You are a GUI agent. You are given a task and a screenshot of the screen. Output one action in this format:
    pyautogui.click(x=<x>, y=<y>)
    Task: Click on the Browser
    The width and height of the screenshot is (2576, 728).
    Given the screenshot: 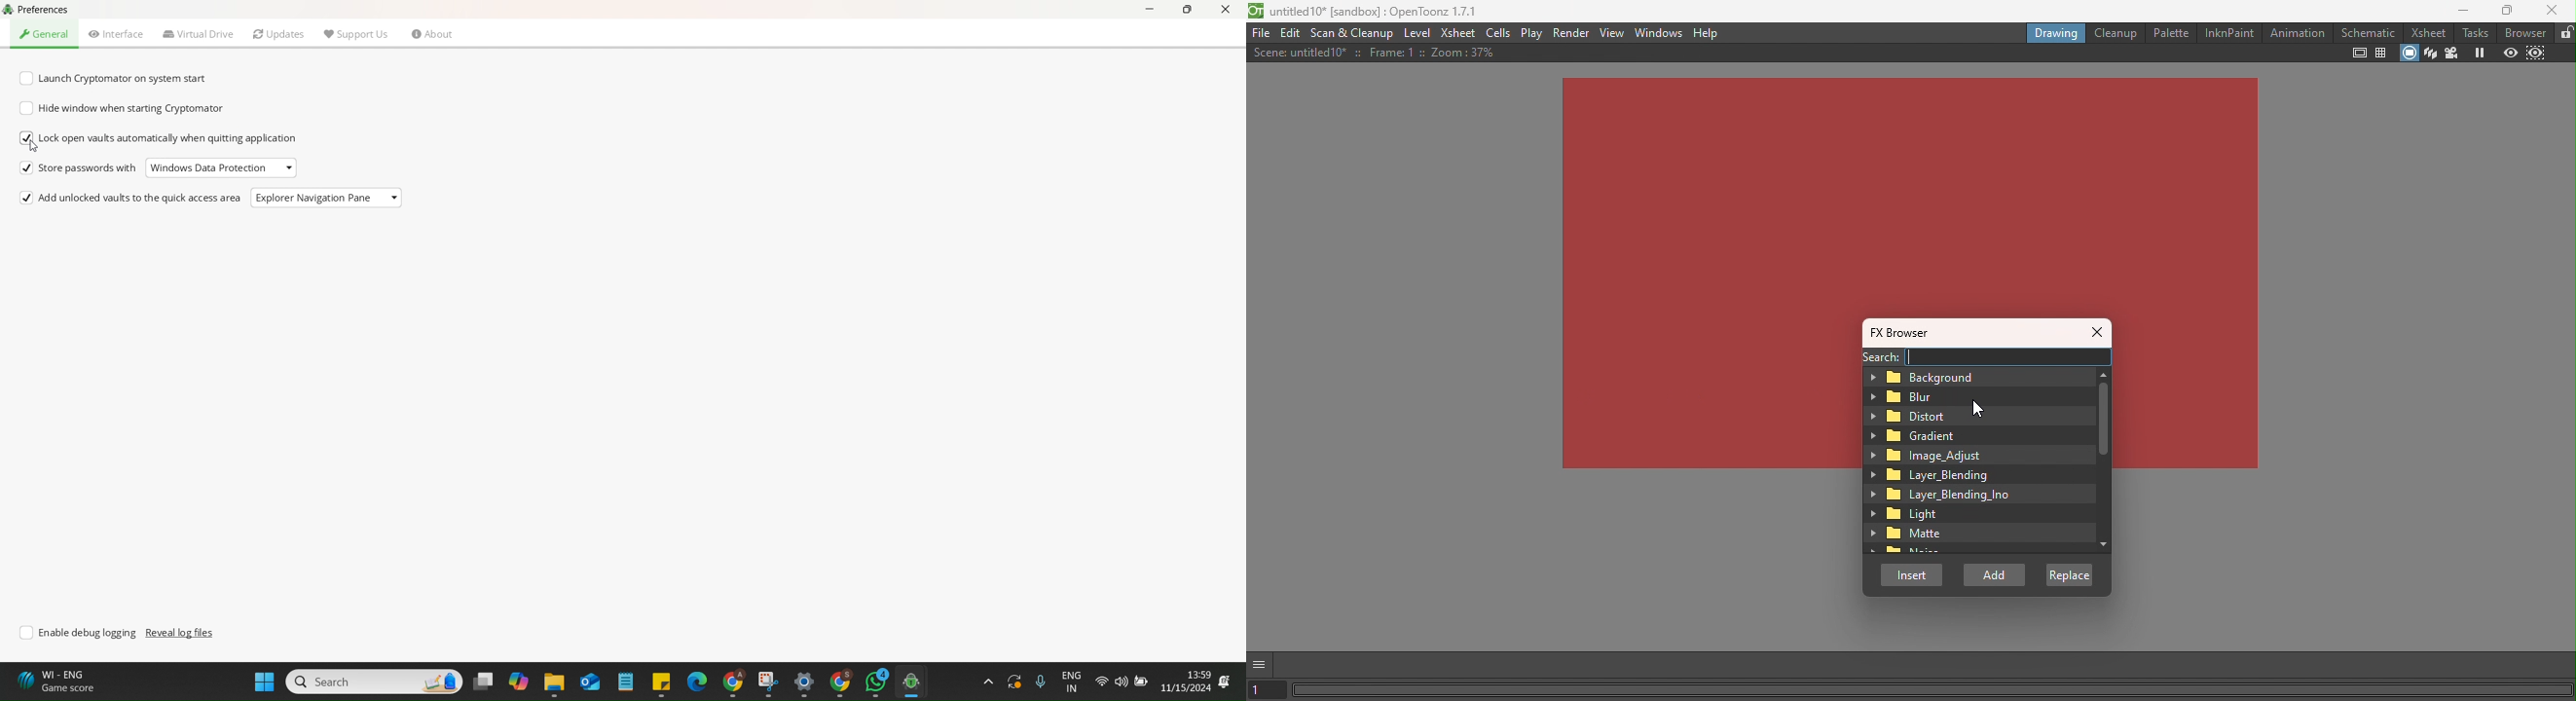 What is the action you would take?
    pyautogui.click(x=2522, y=33)
    